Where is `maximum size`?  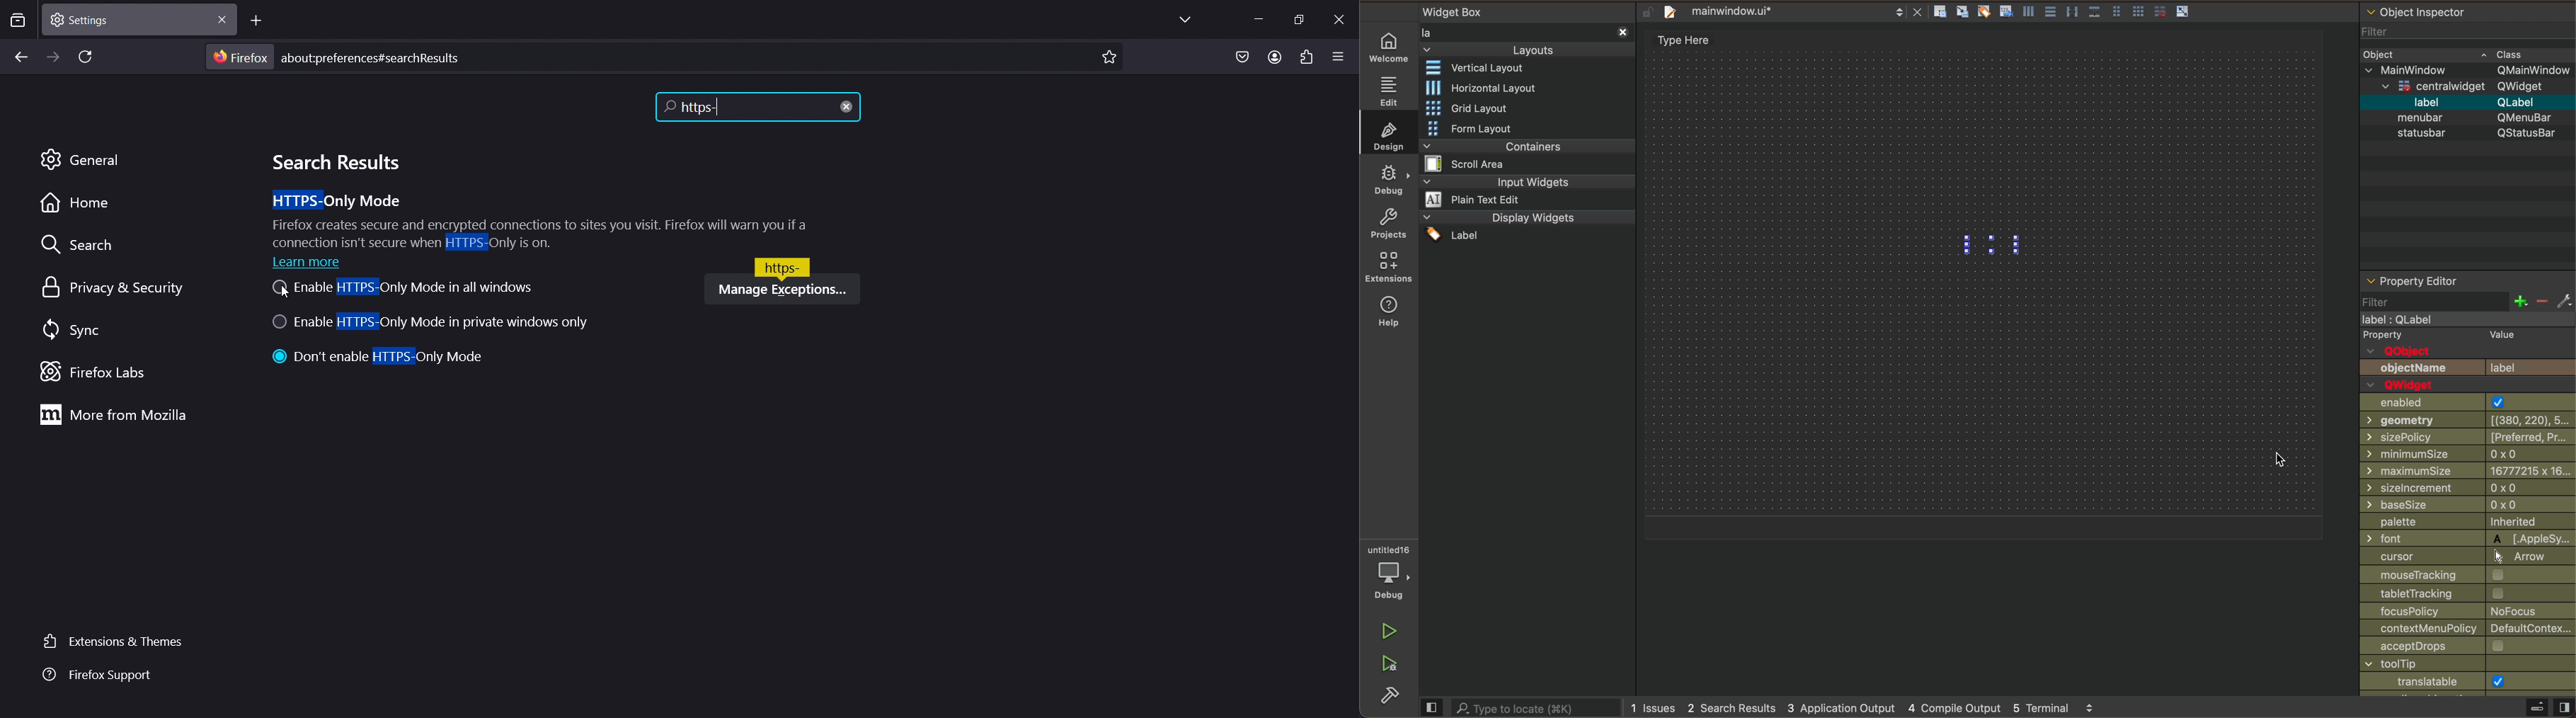
maximum size is located at coordinates (2467, 472).